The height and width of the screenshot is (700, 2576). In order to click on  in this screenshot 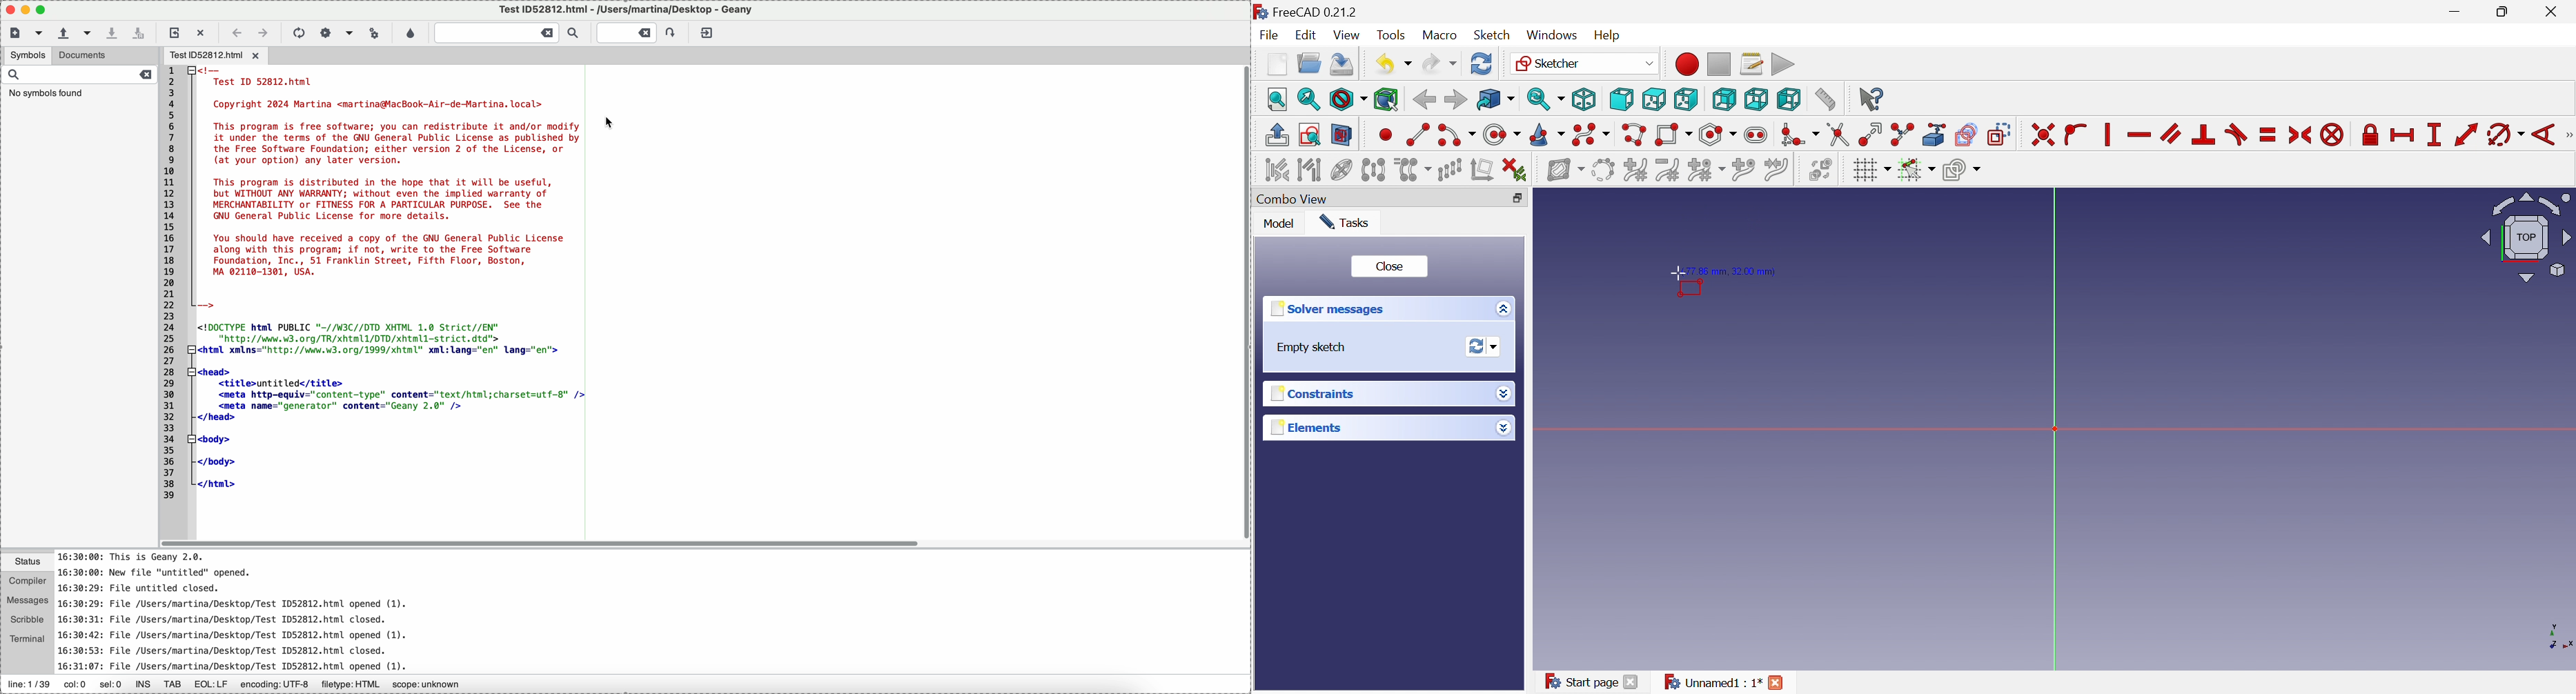, I will do `click(1515, 170)`.